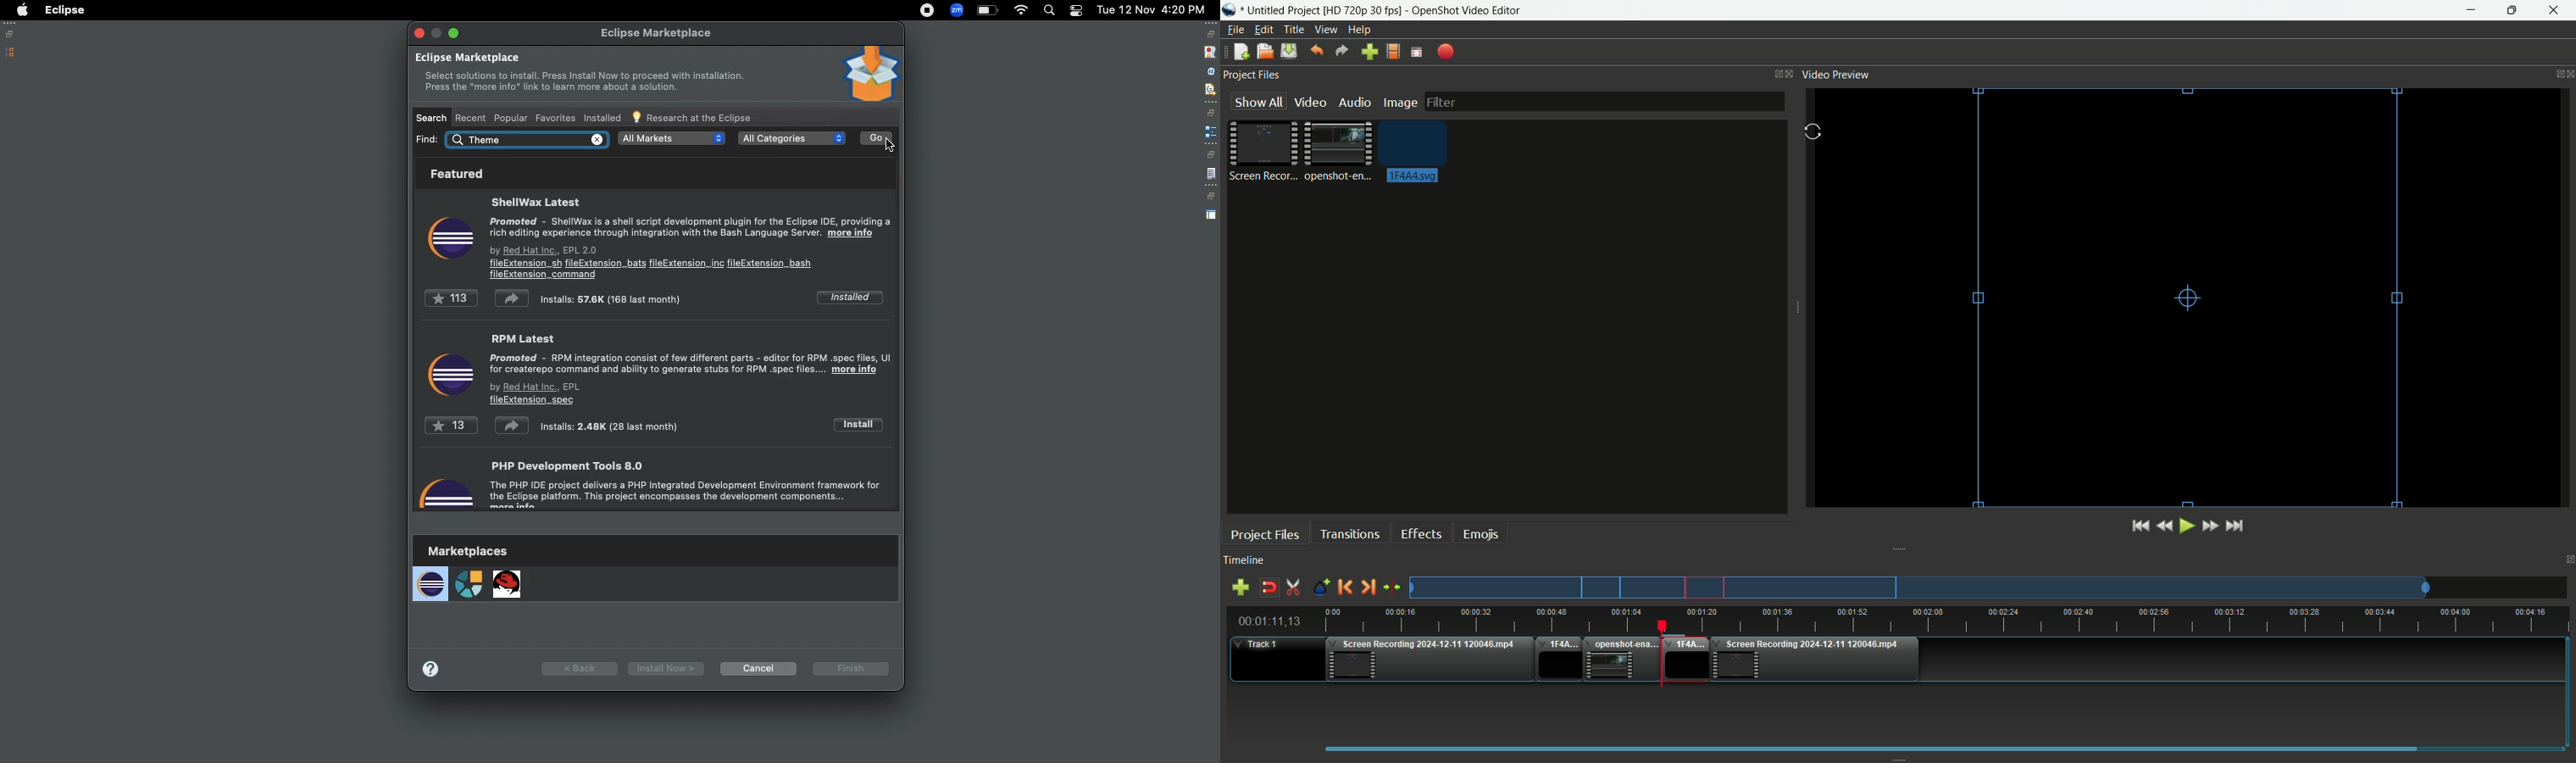  Describe the element at coordinates (1342, 52) in the screenshot. I see `Redo` at that location.